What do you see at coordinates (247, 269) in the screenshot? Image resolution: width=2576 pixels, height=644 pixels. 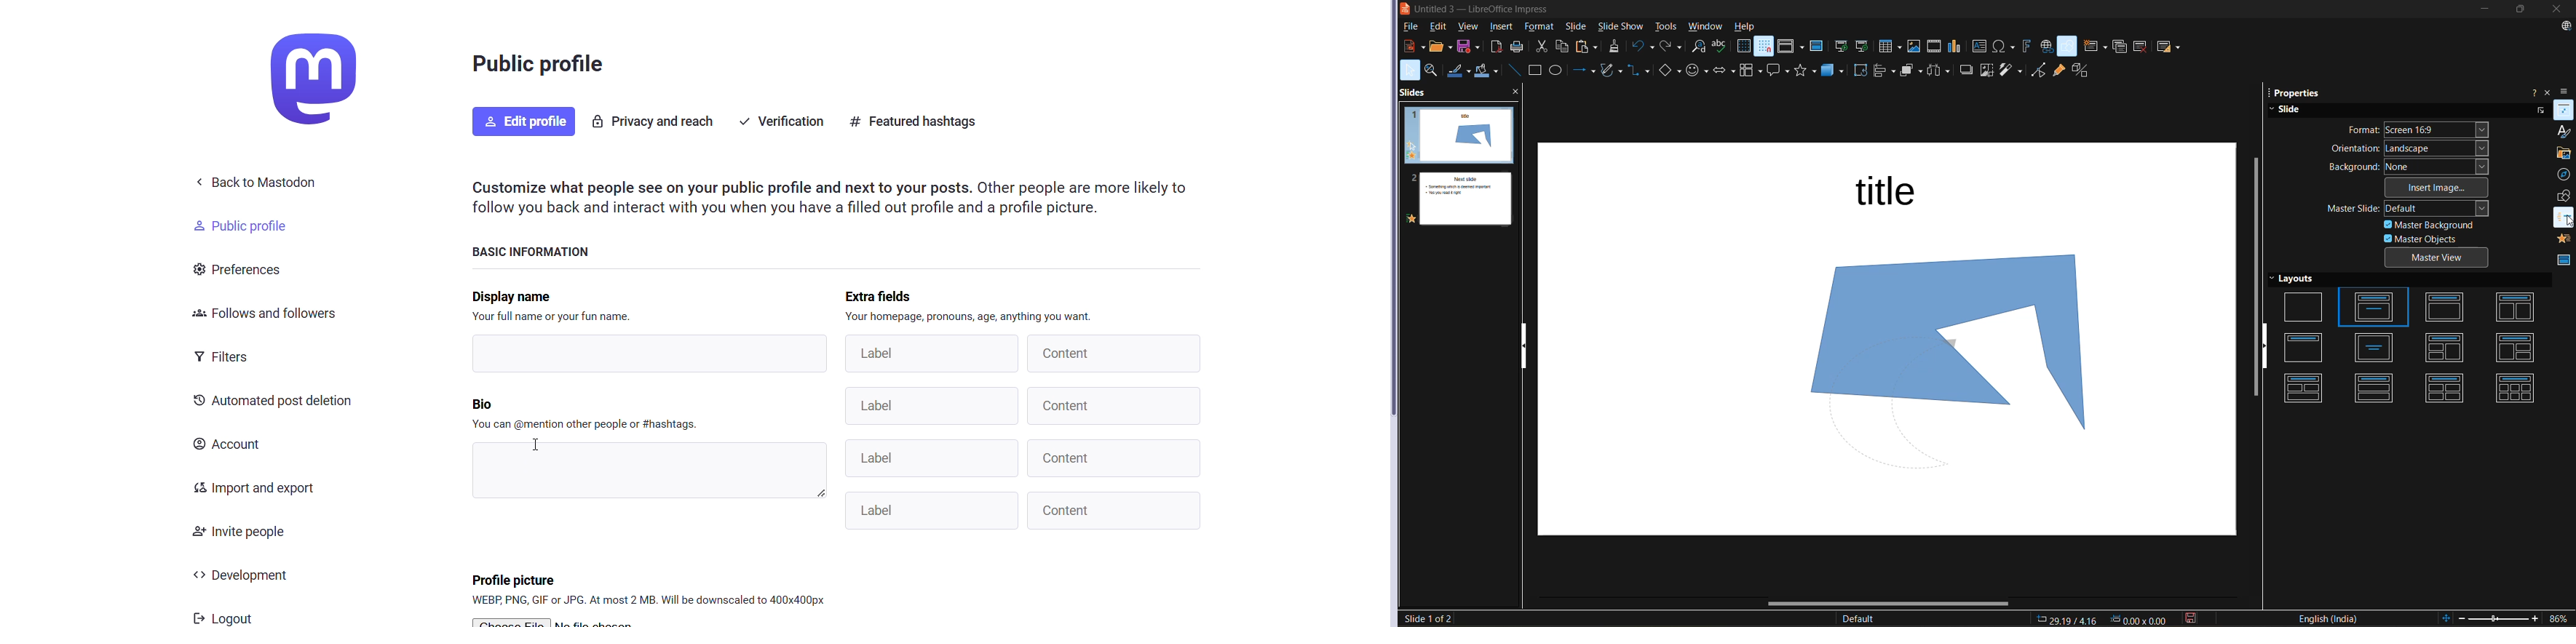 I see `Preferences` at bounding box center [247, 269].